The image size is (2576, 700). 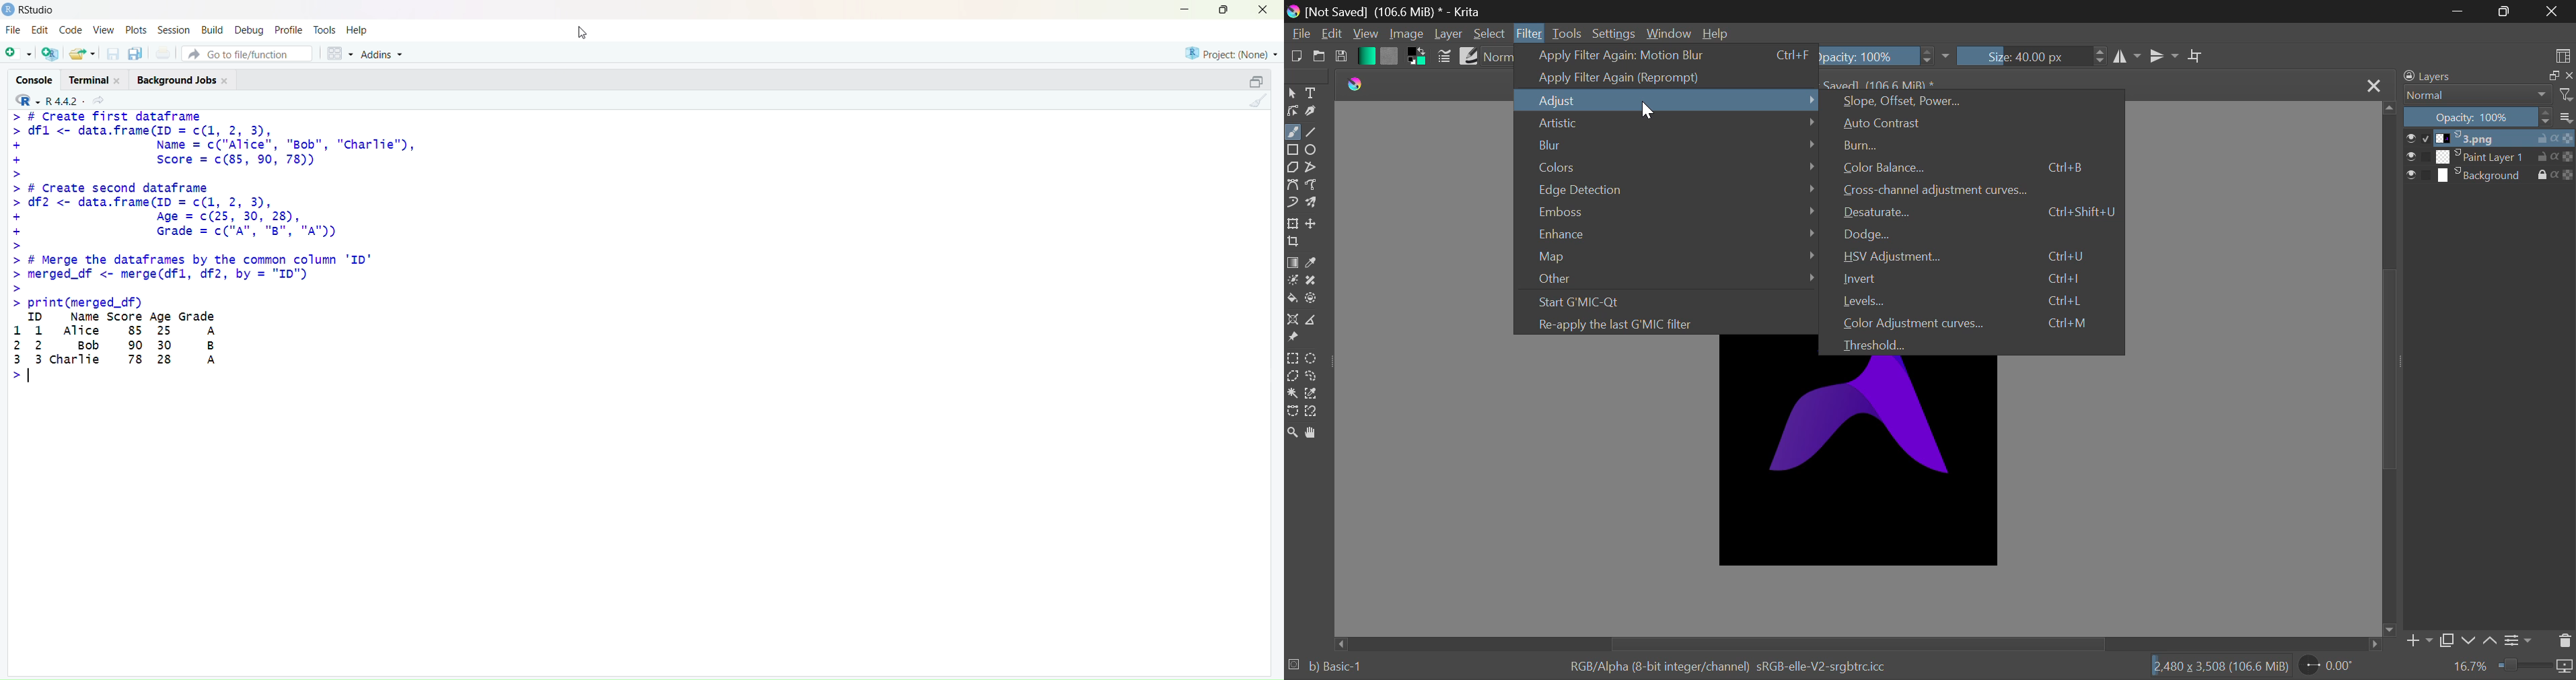 I want to click on Ellipses, so click(x=1314, y=151).